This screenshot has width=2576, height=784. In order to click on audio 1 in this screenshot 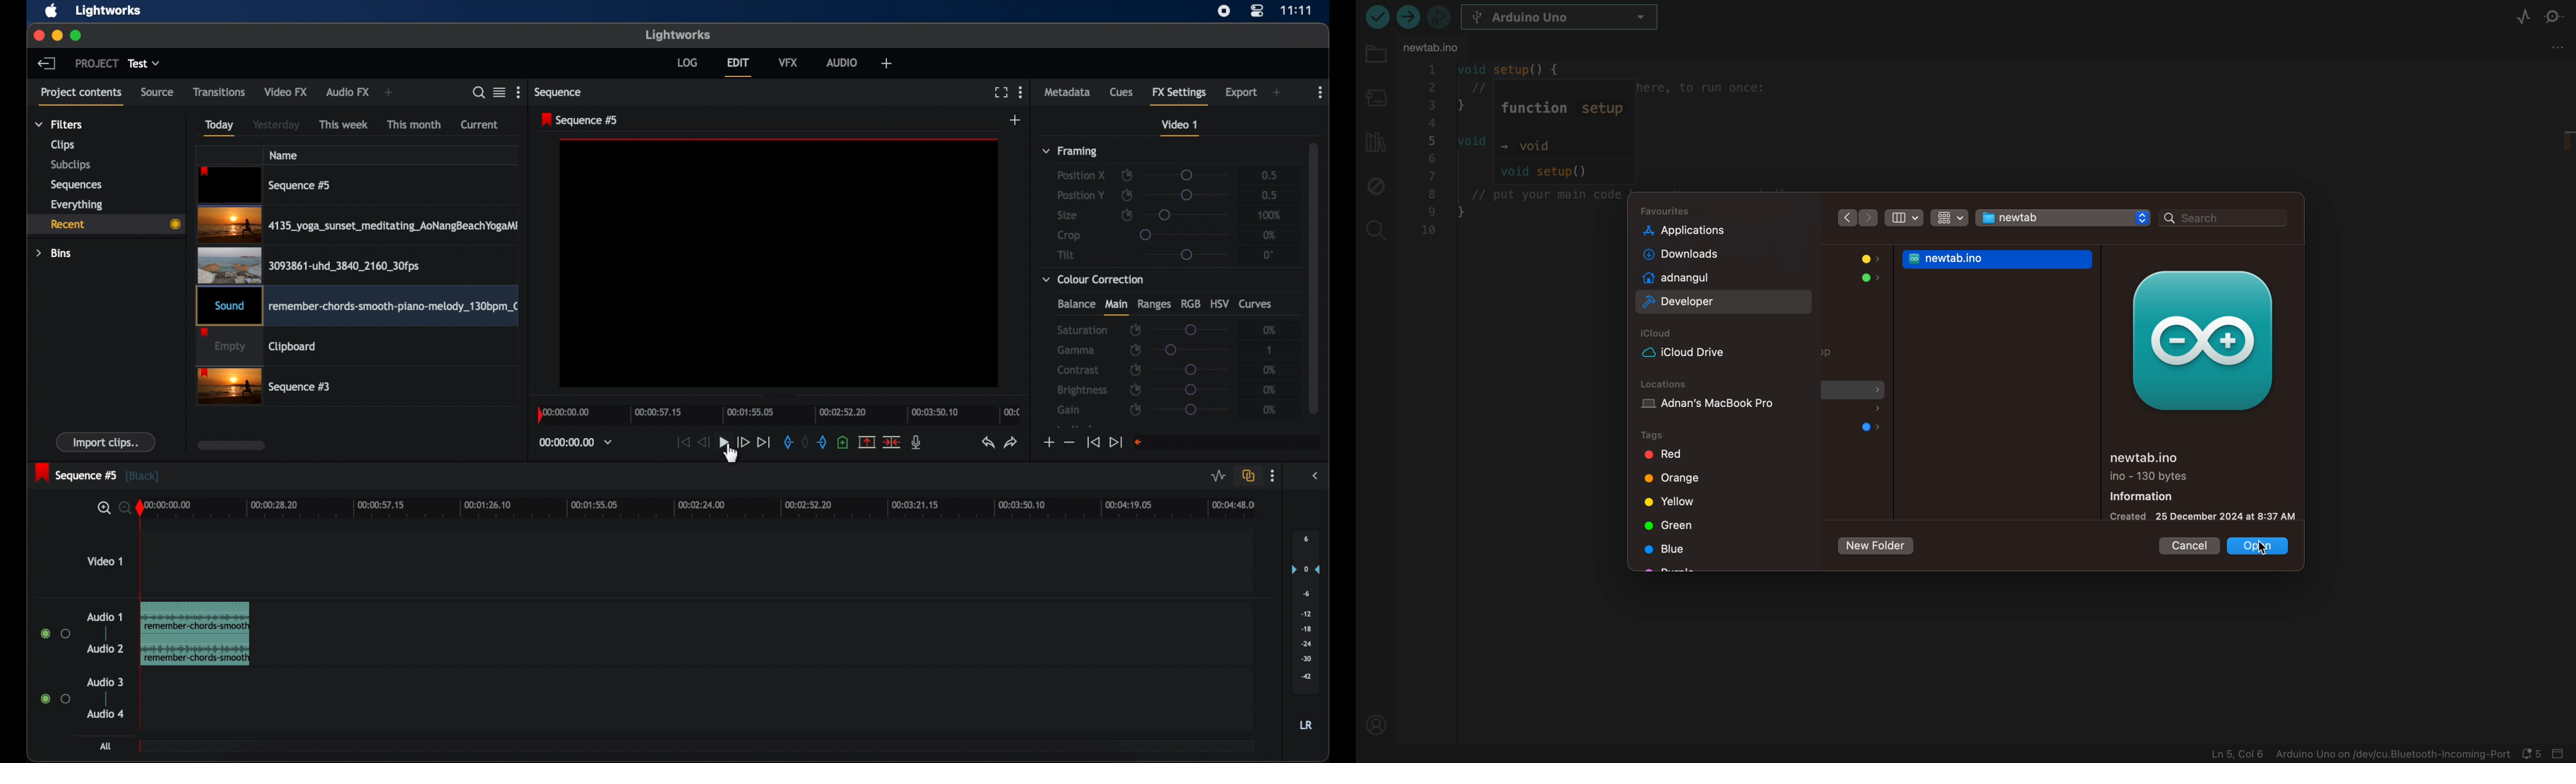, I will do `click(105, 617)`.